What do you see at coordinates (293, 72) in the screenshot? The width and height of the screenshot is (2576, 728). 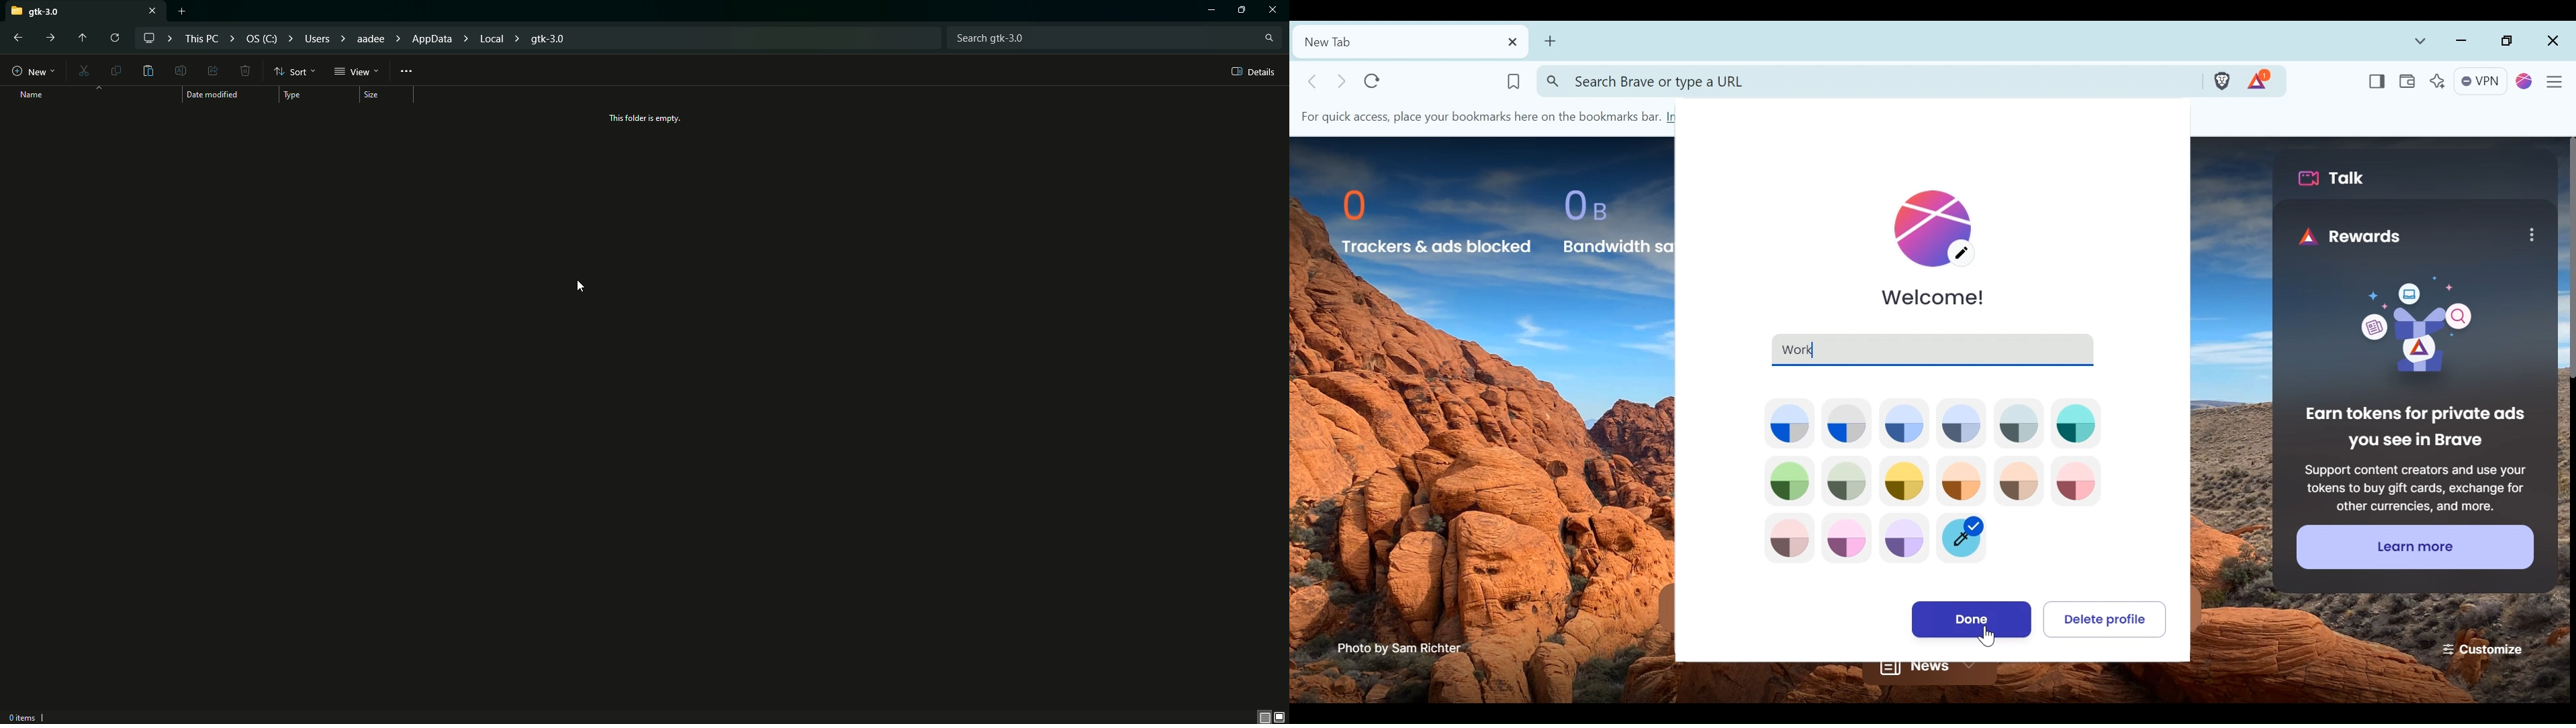 I see `Sort` at bounding box center [293, 72].